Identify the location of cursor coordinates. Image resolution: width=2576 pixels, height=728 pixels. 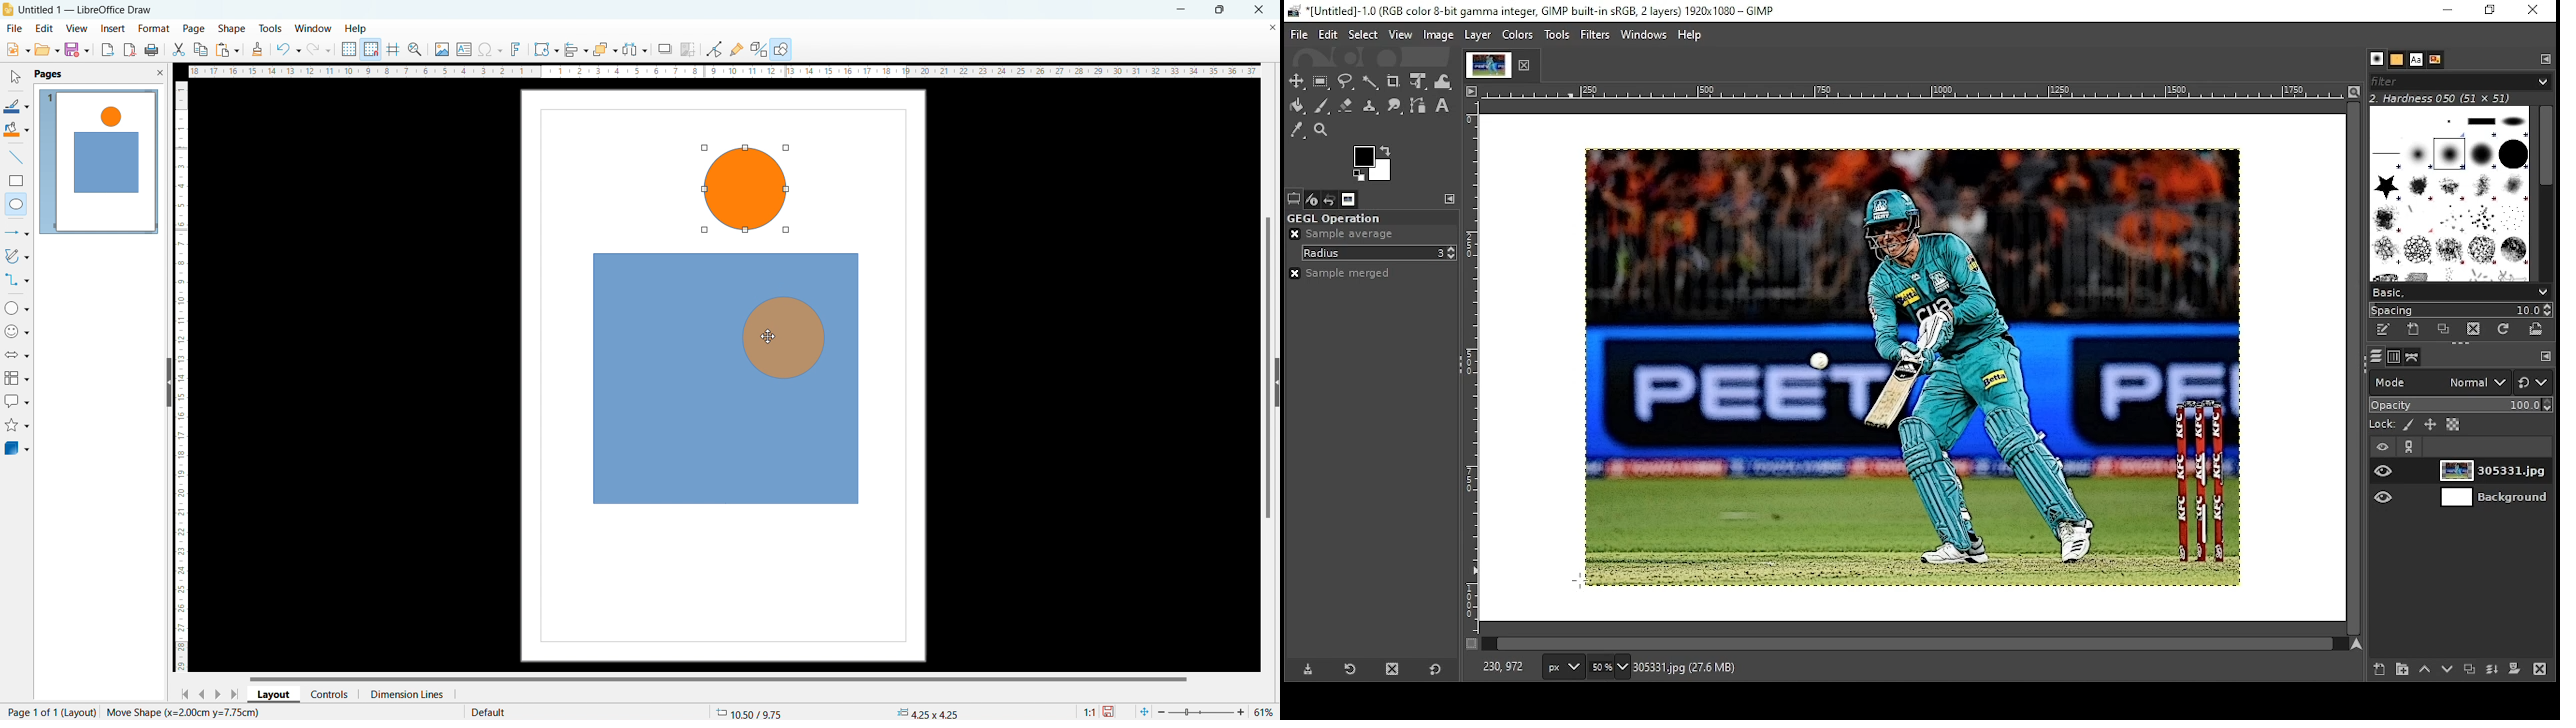
(750, 711).